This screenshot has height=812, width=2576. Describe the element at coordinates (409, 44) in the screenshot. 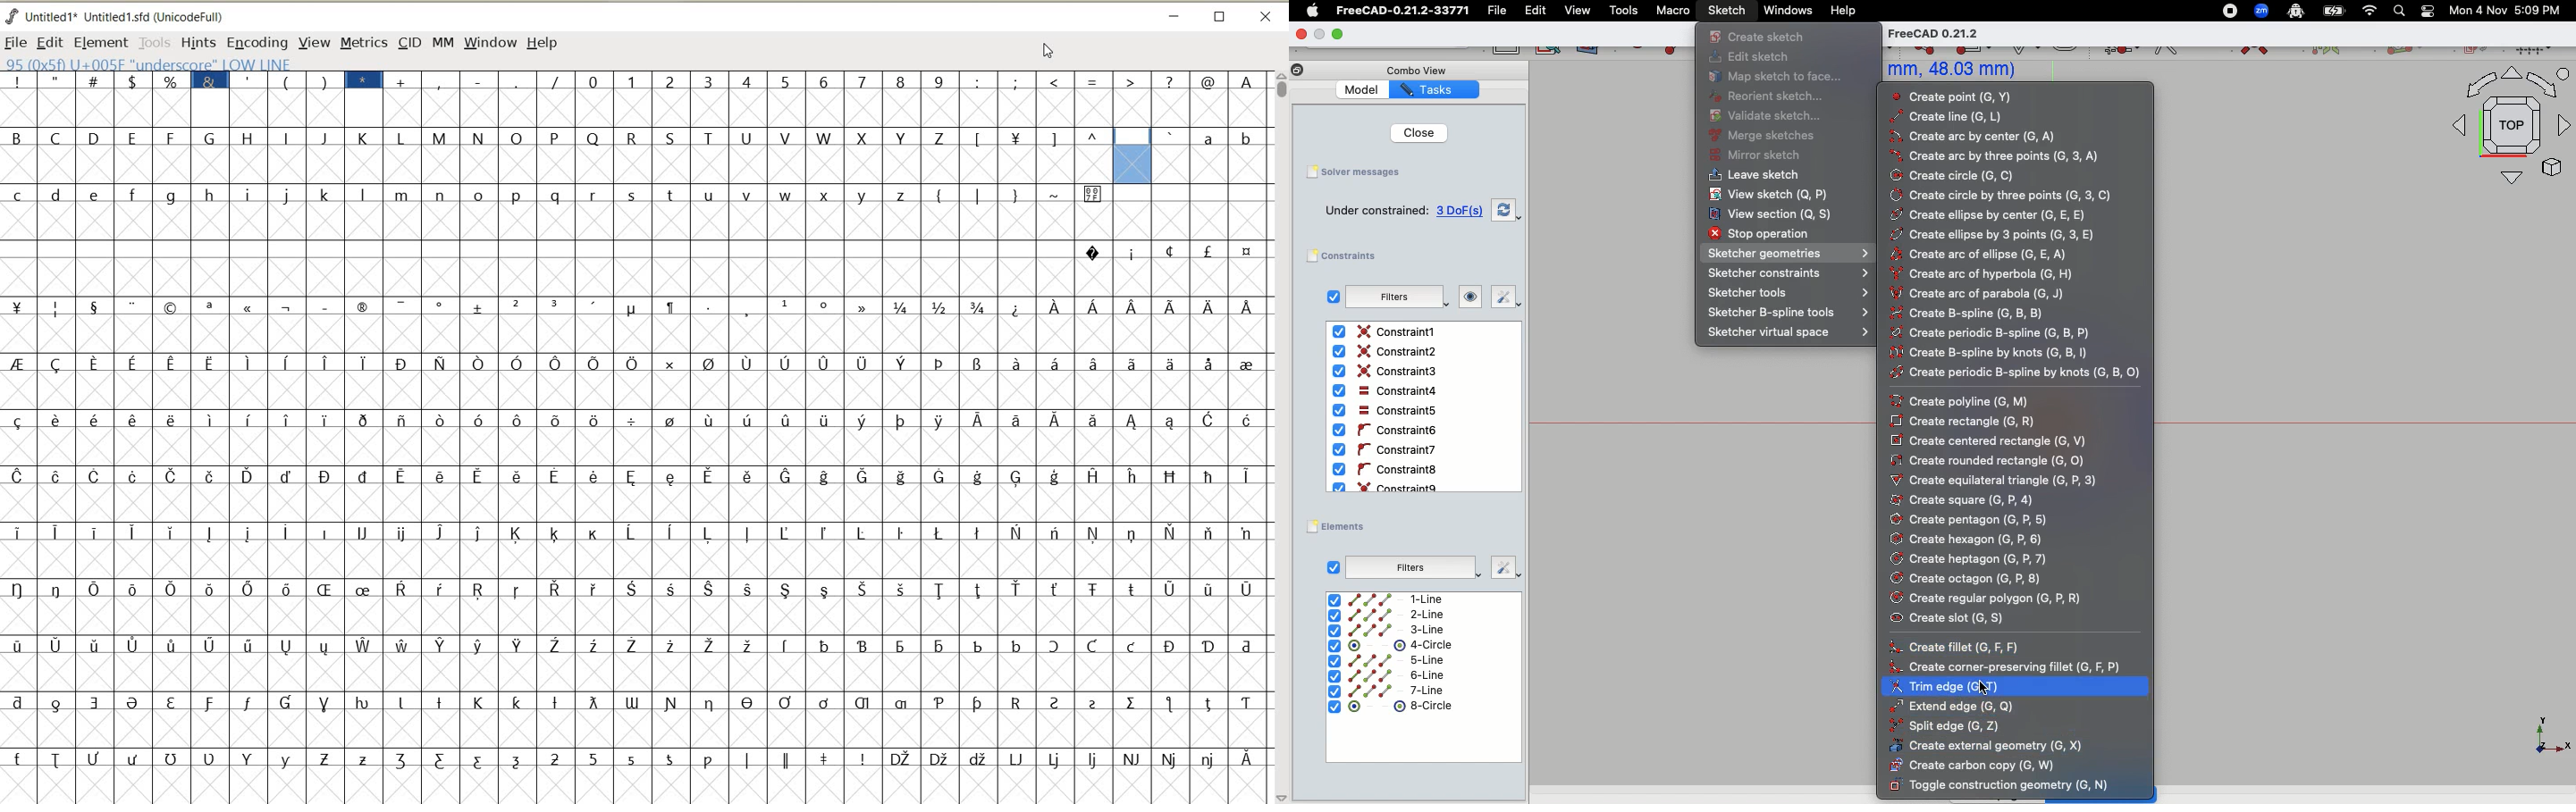

I see `CID` at that location.